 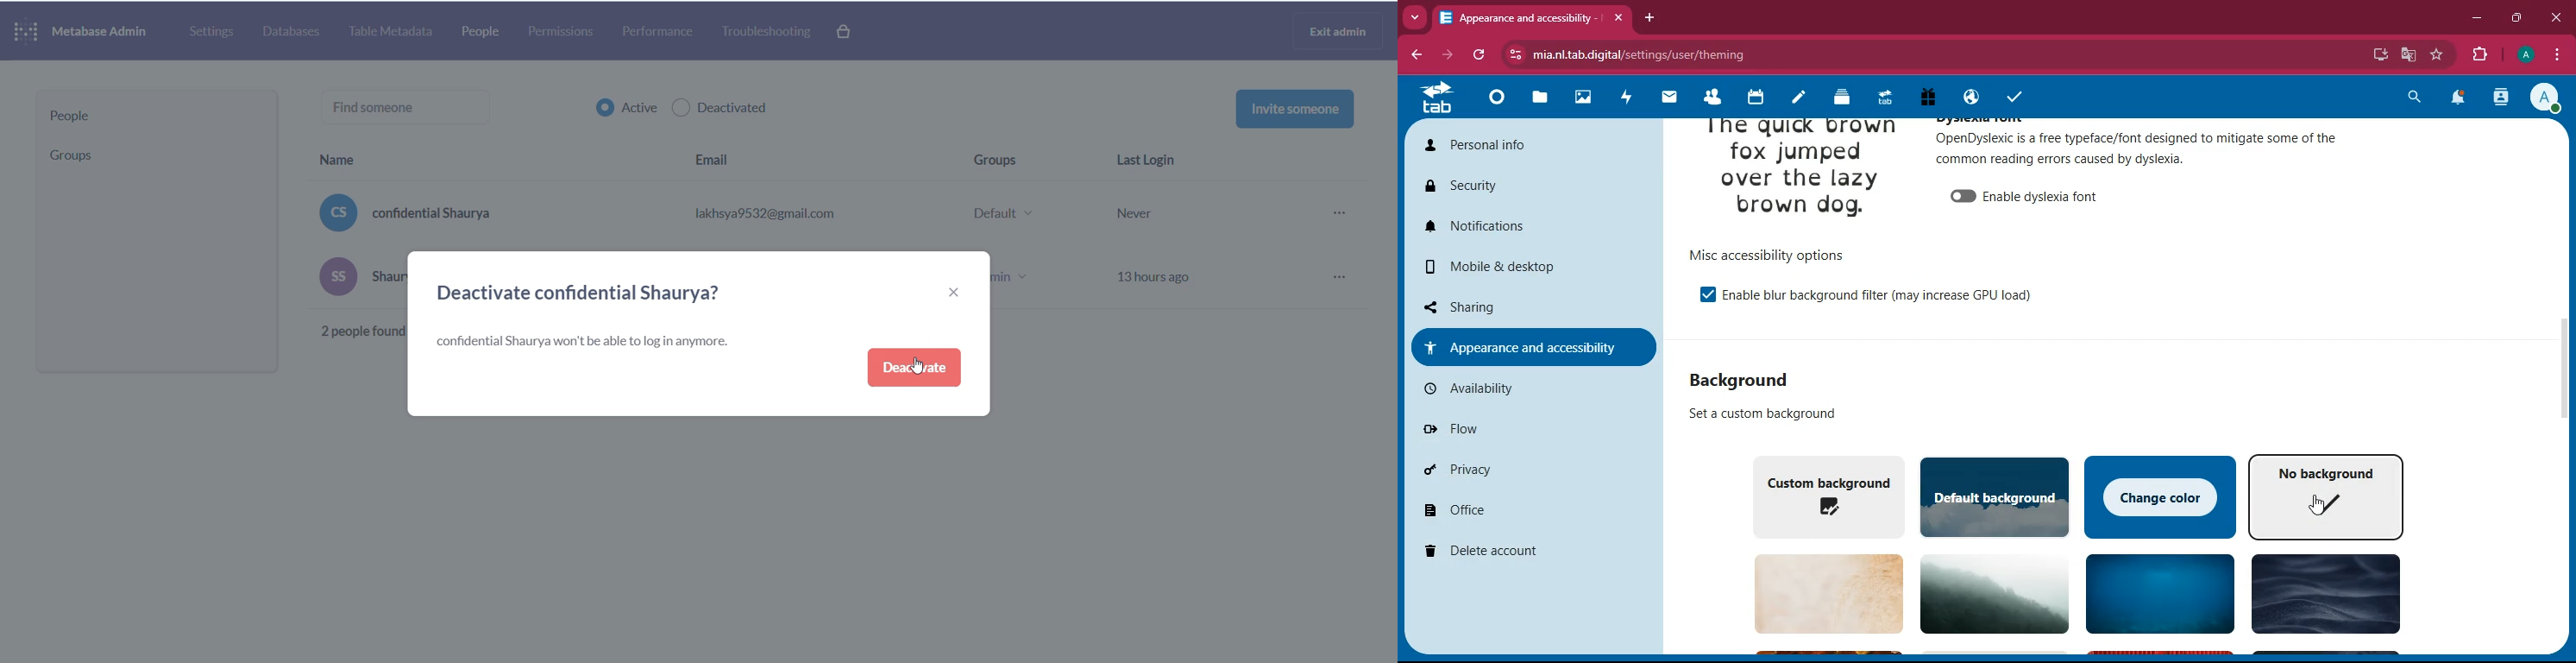 What do you see at coordinates (1823, 495) in the screenshot?
I see `custom background` at bounding box center [1823, 495].